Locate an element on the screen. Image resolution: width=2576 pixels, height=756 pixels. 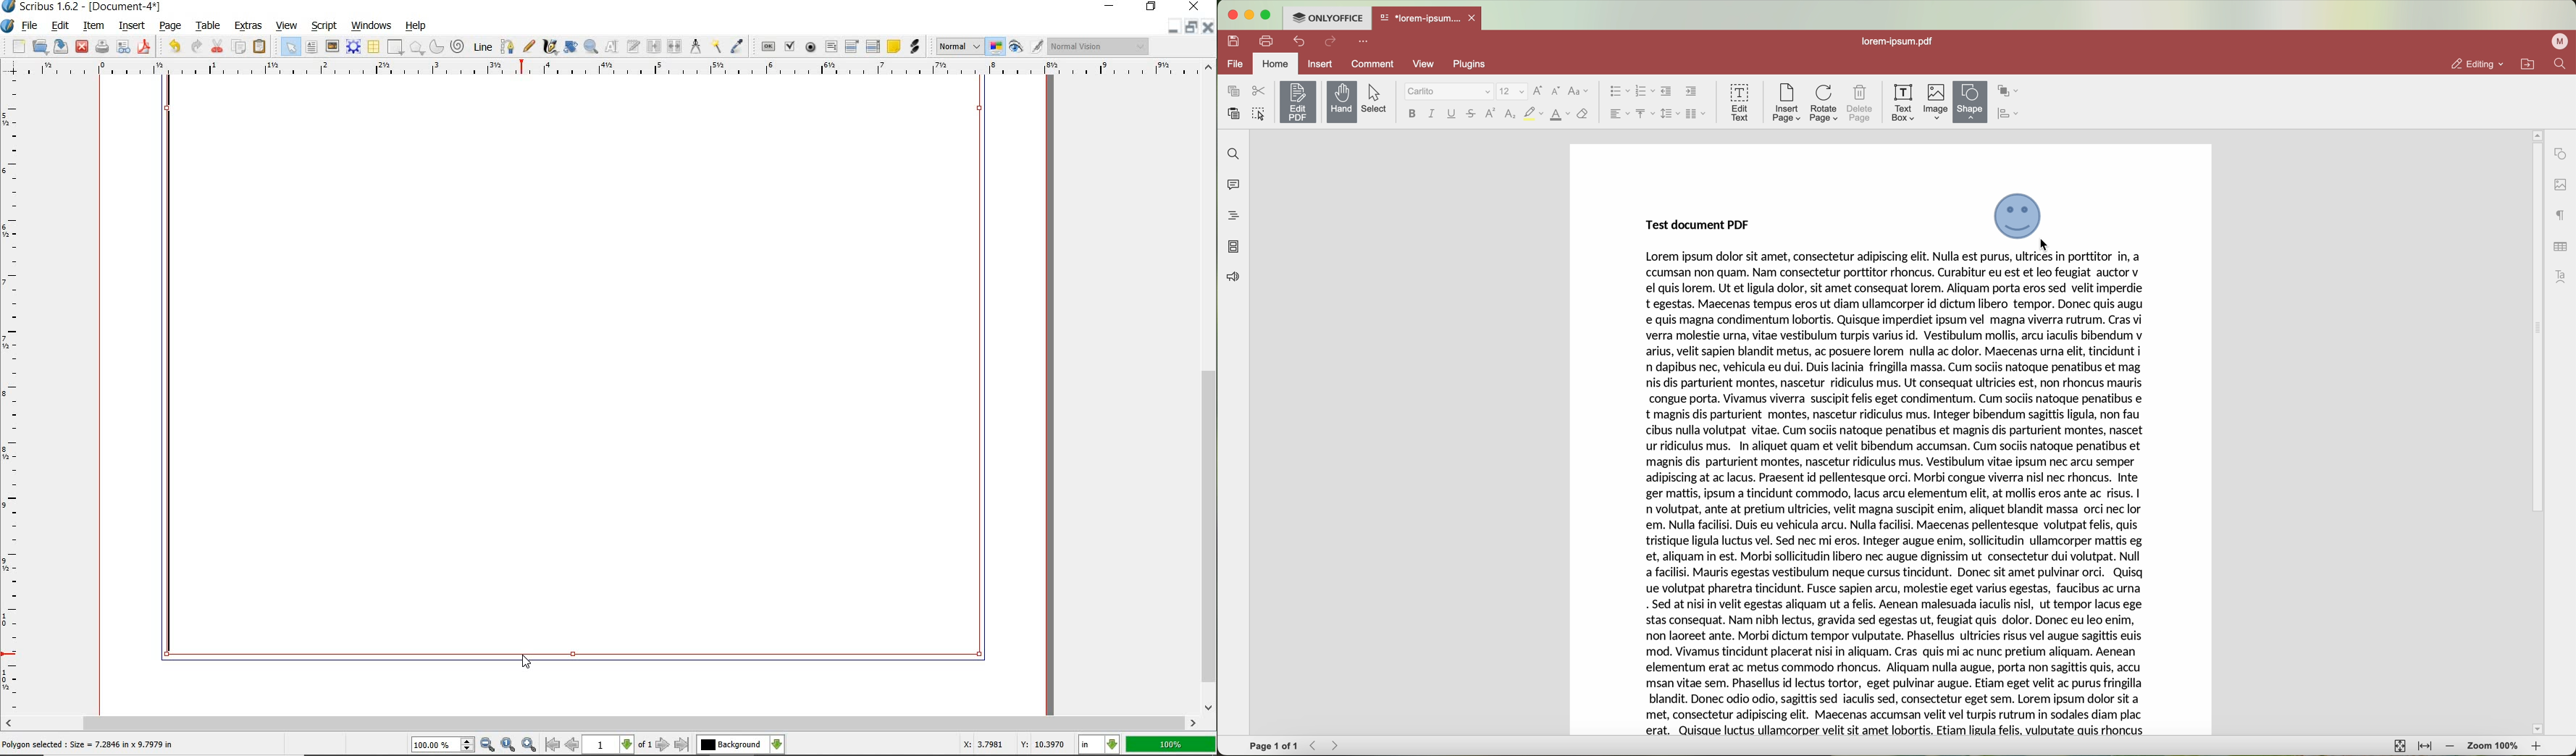
spiral is located at coordinates (458, 46).